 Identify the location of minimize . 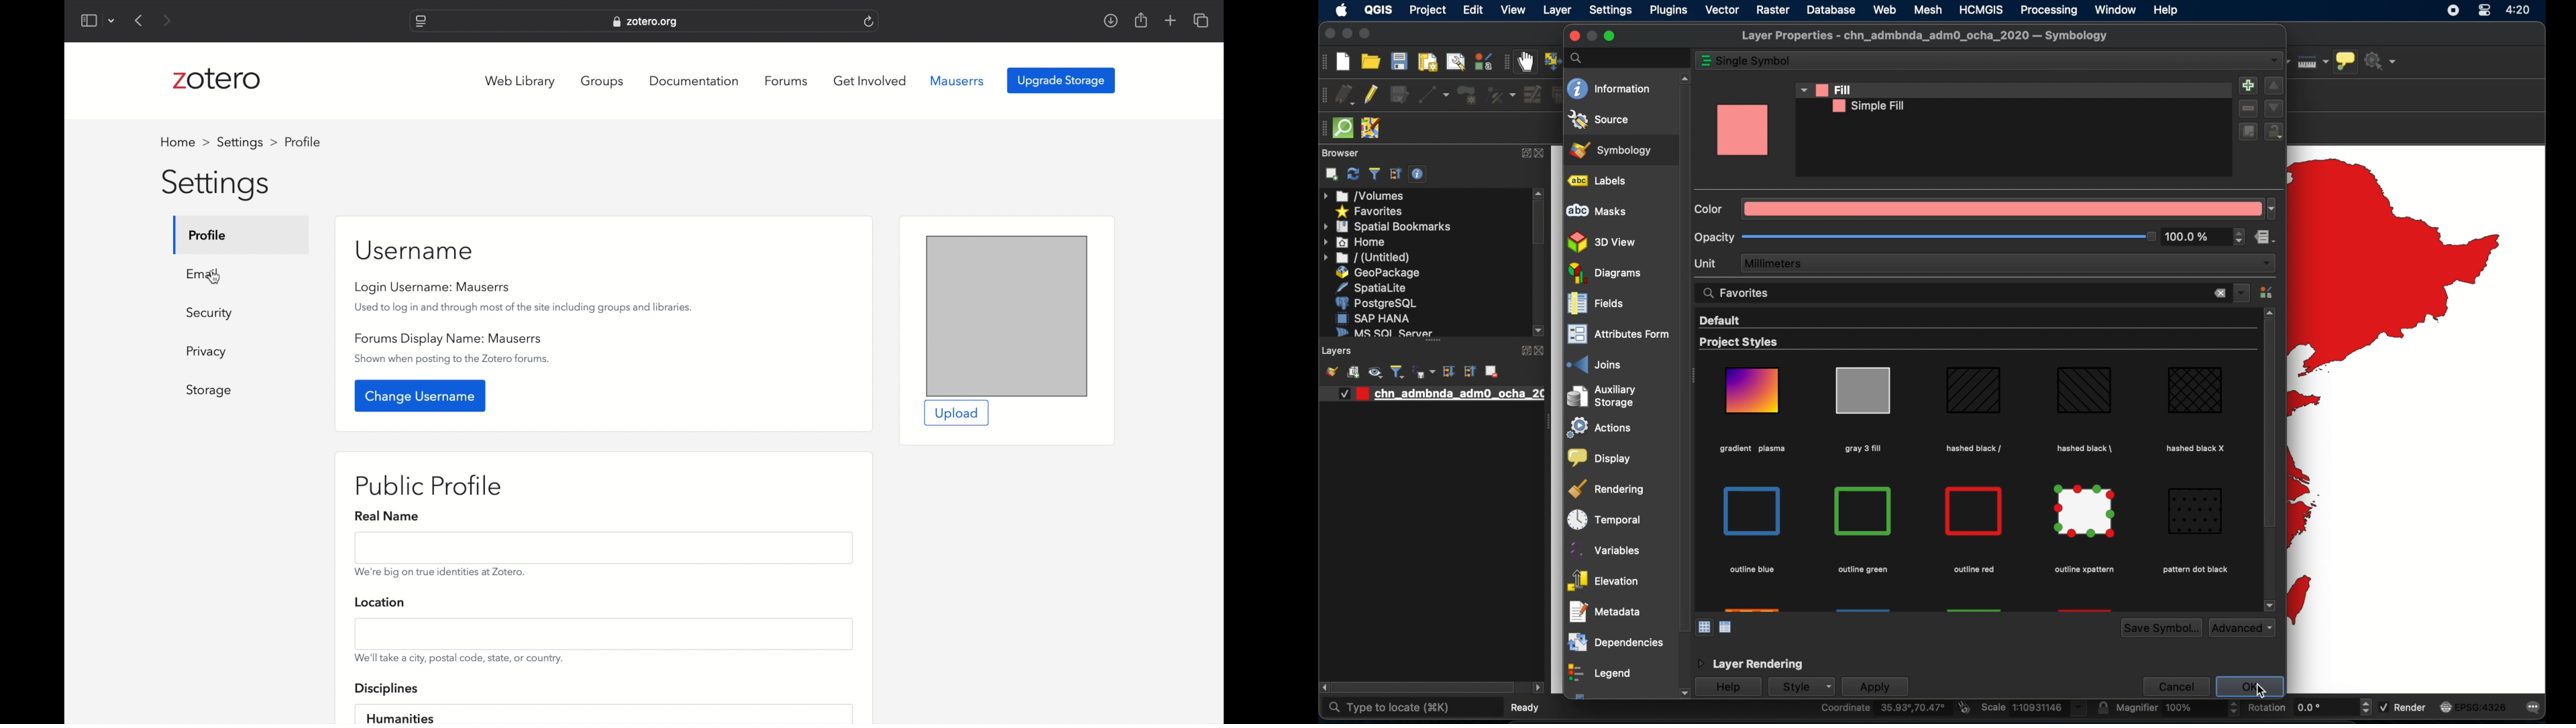
(1346, 34).